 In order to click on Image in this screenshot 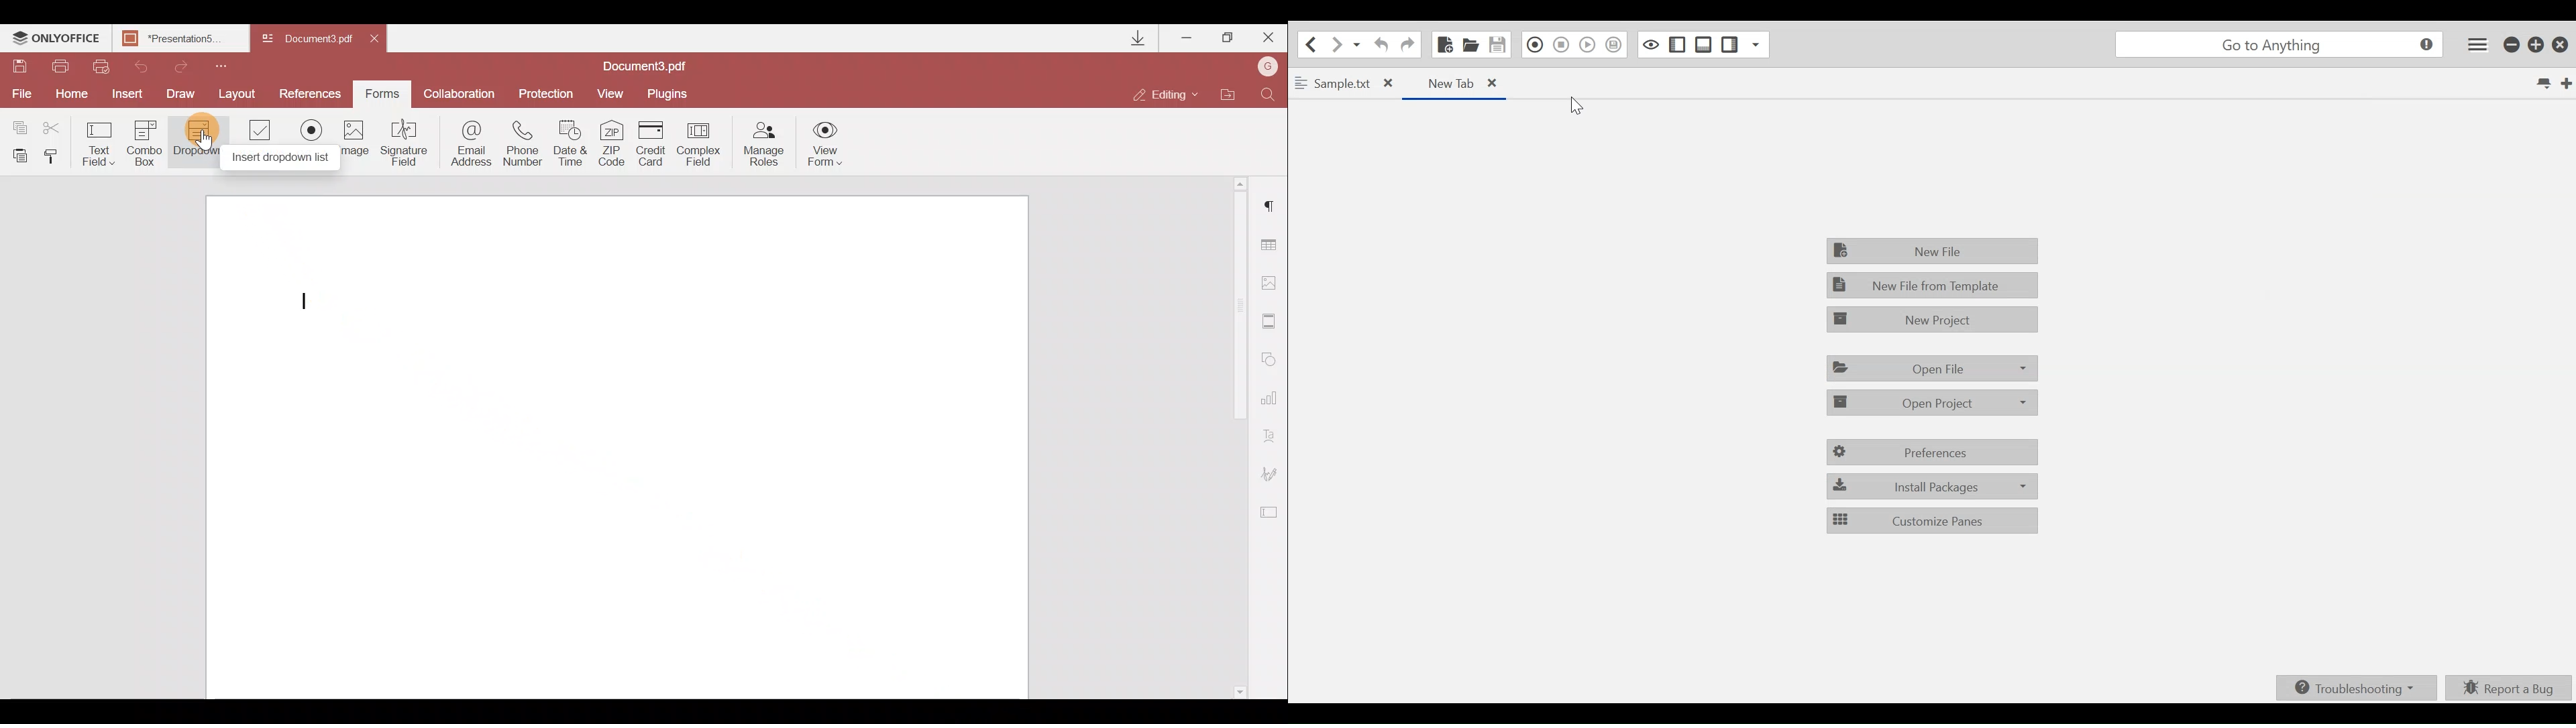, I will do `click(355, 144)`.